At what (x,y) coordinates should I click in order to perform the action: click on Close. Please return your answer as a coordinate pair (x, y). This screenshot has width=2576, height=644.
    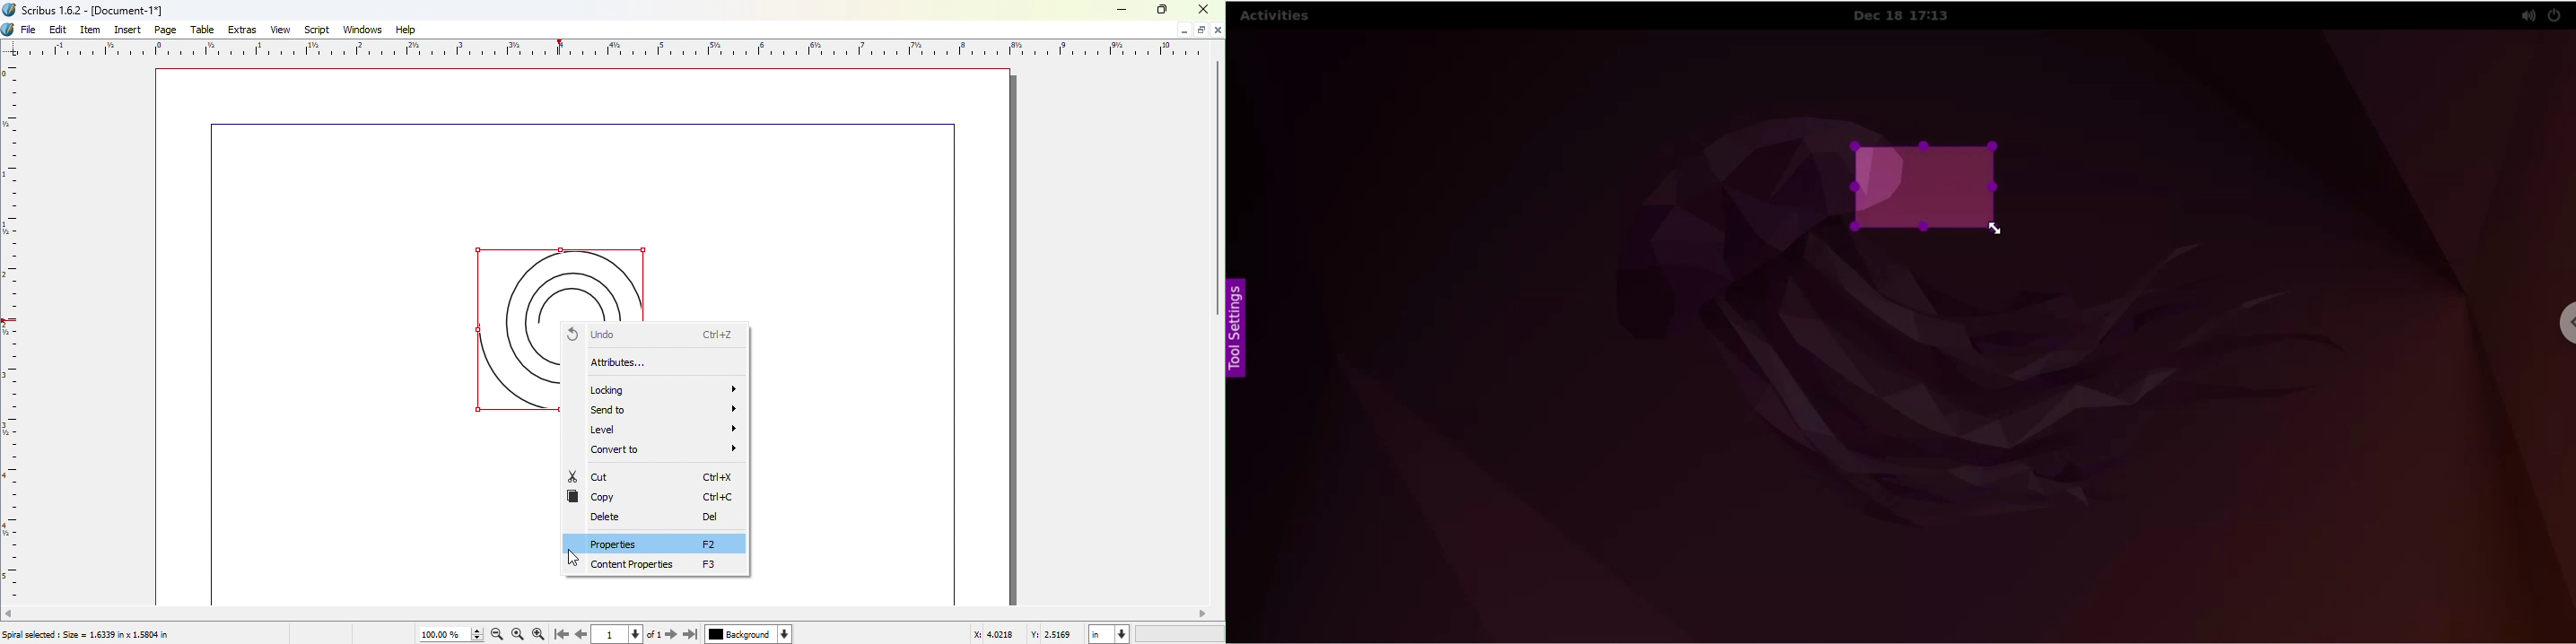
    Looking at the image, I should click on (1204, 10).